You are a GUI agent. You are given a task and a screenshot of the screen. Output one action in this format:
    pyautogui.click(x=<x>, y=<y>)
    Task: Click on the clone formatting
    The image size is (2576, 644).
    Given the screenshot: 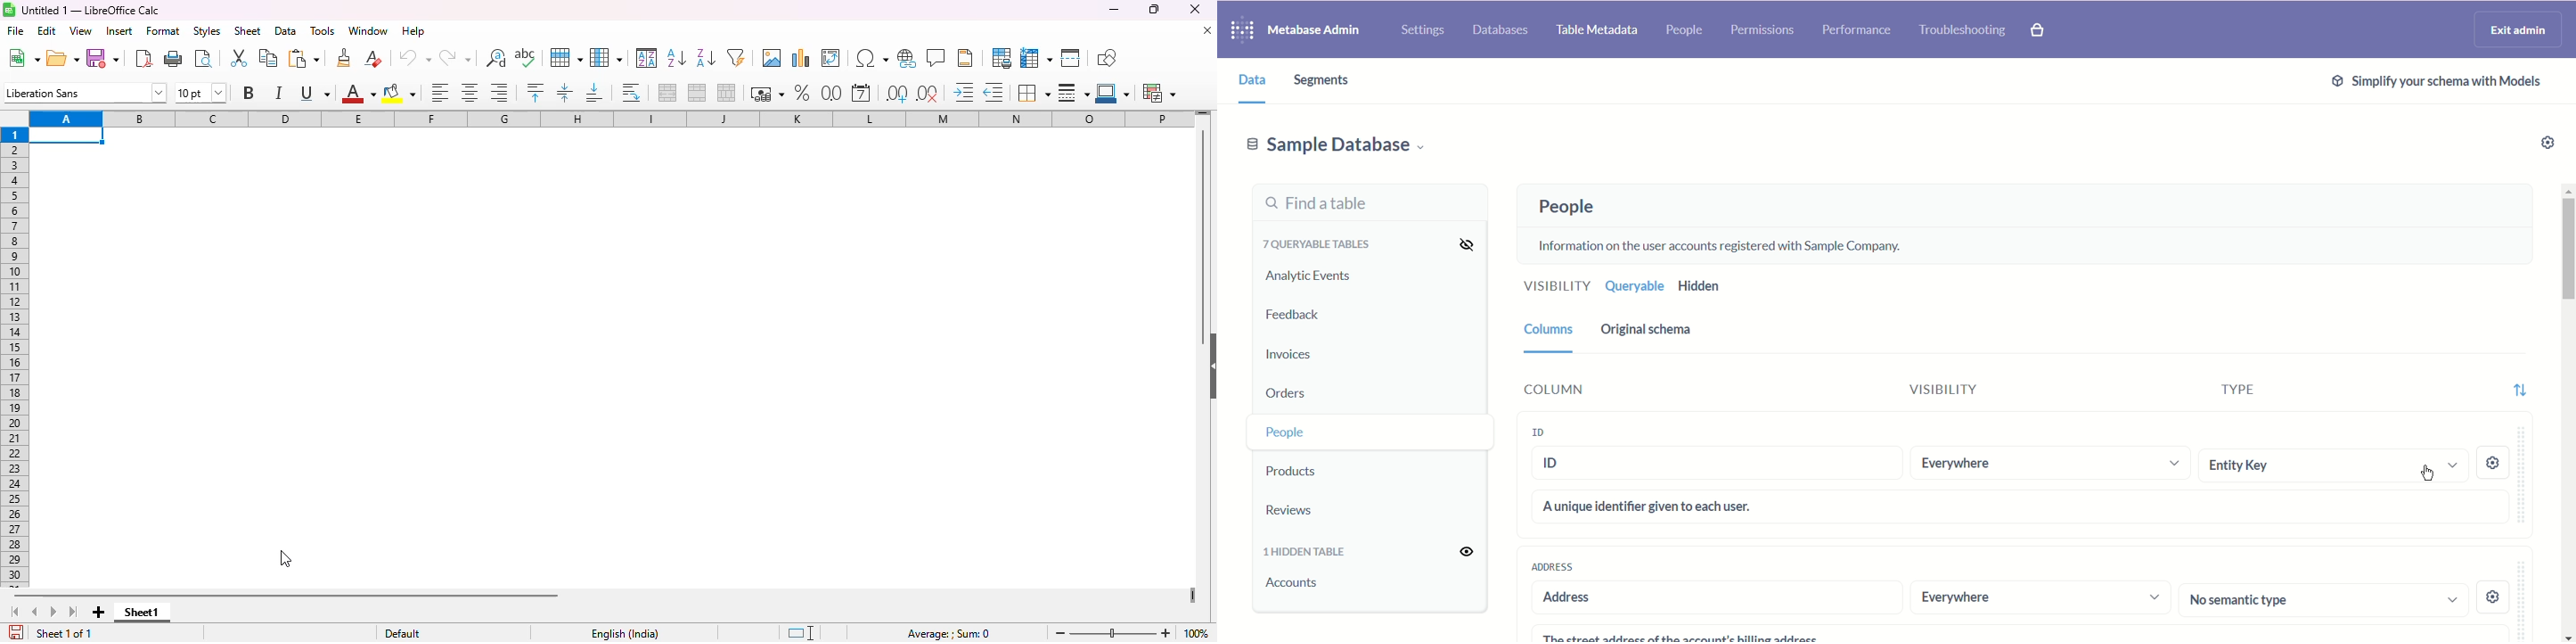 What is the action you would take?
    pyautogui.click(x=343, y=57)
    